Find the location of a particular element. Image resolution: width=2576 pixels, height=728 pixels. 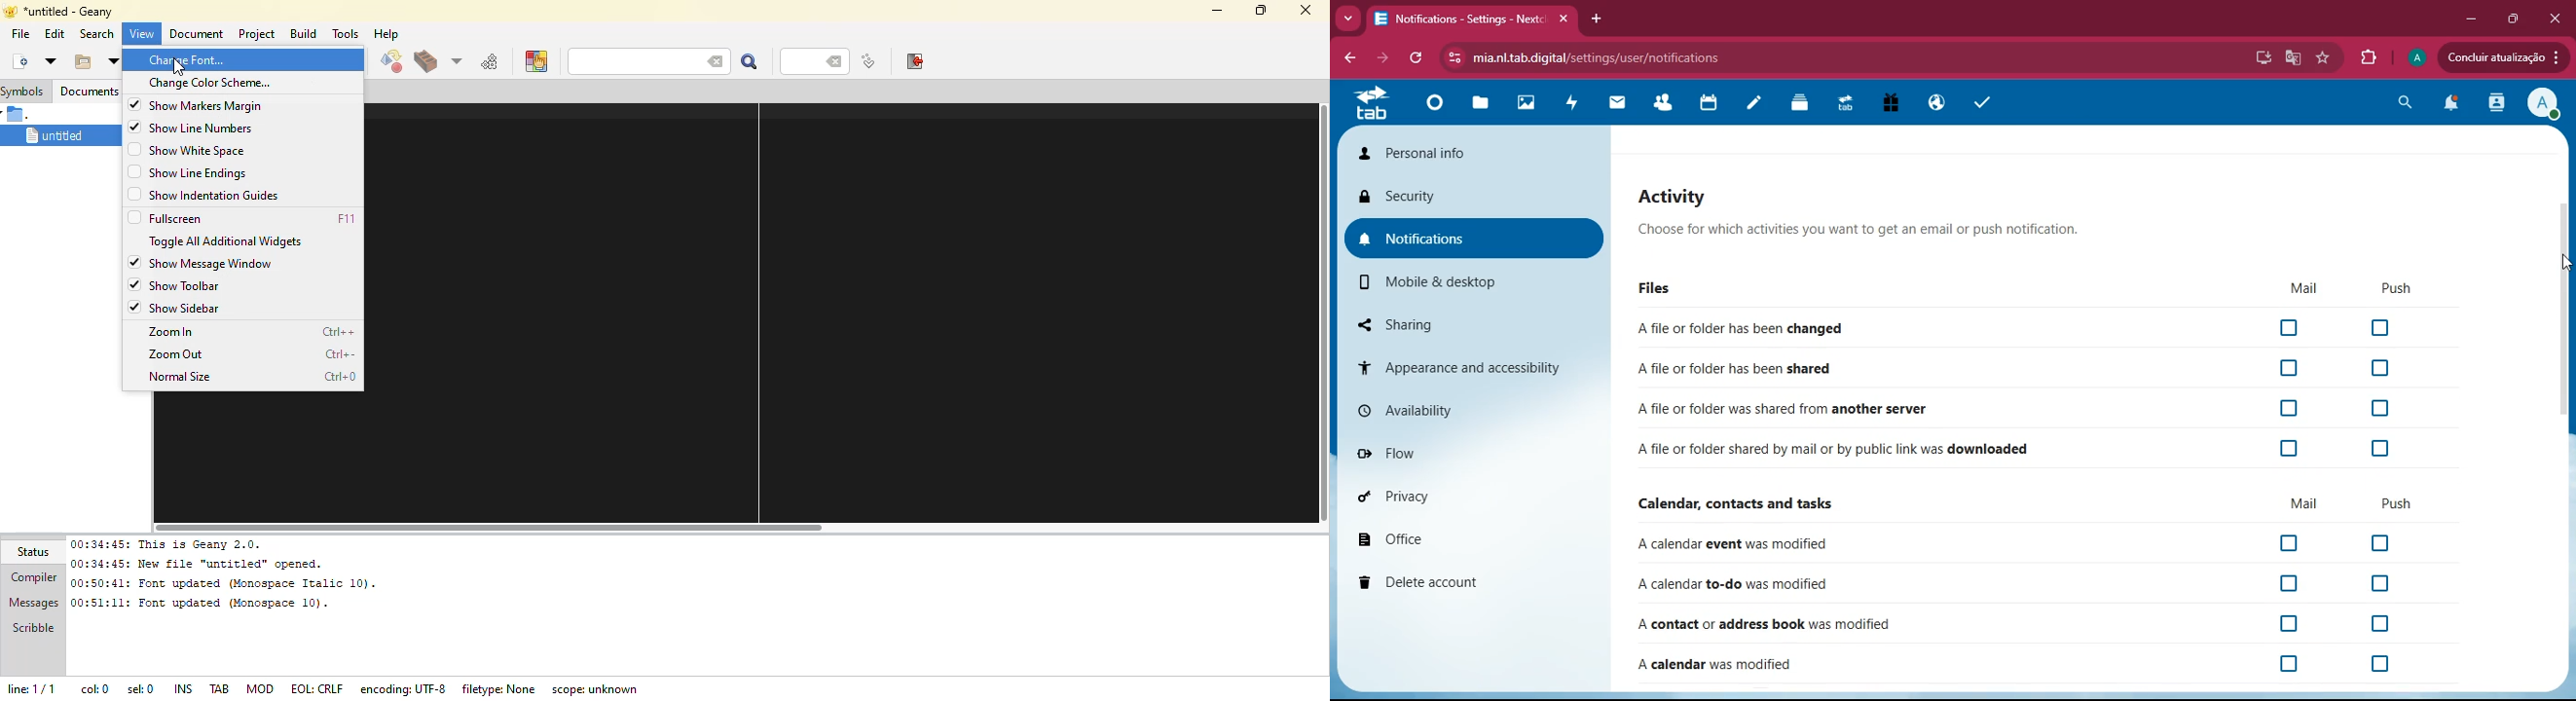

off is located at coordinates (2287, 583).